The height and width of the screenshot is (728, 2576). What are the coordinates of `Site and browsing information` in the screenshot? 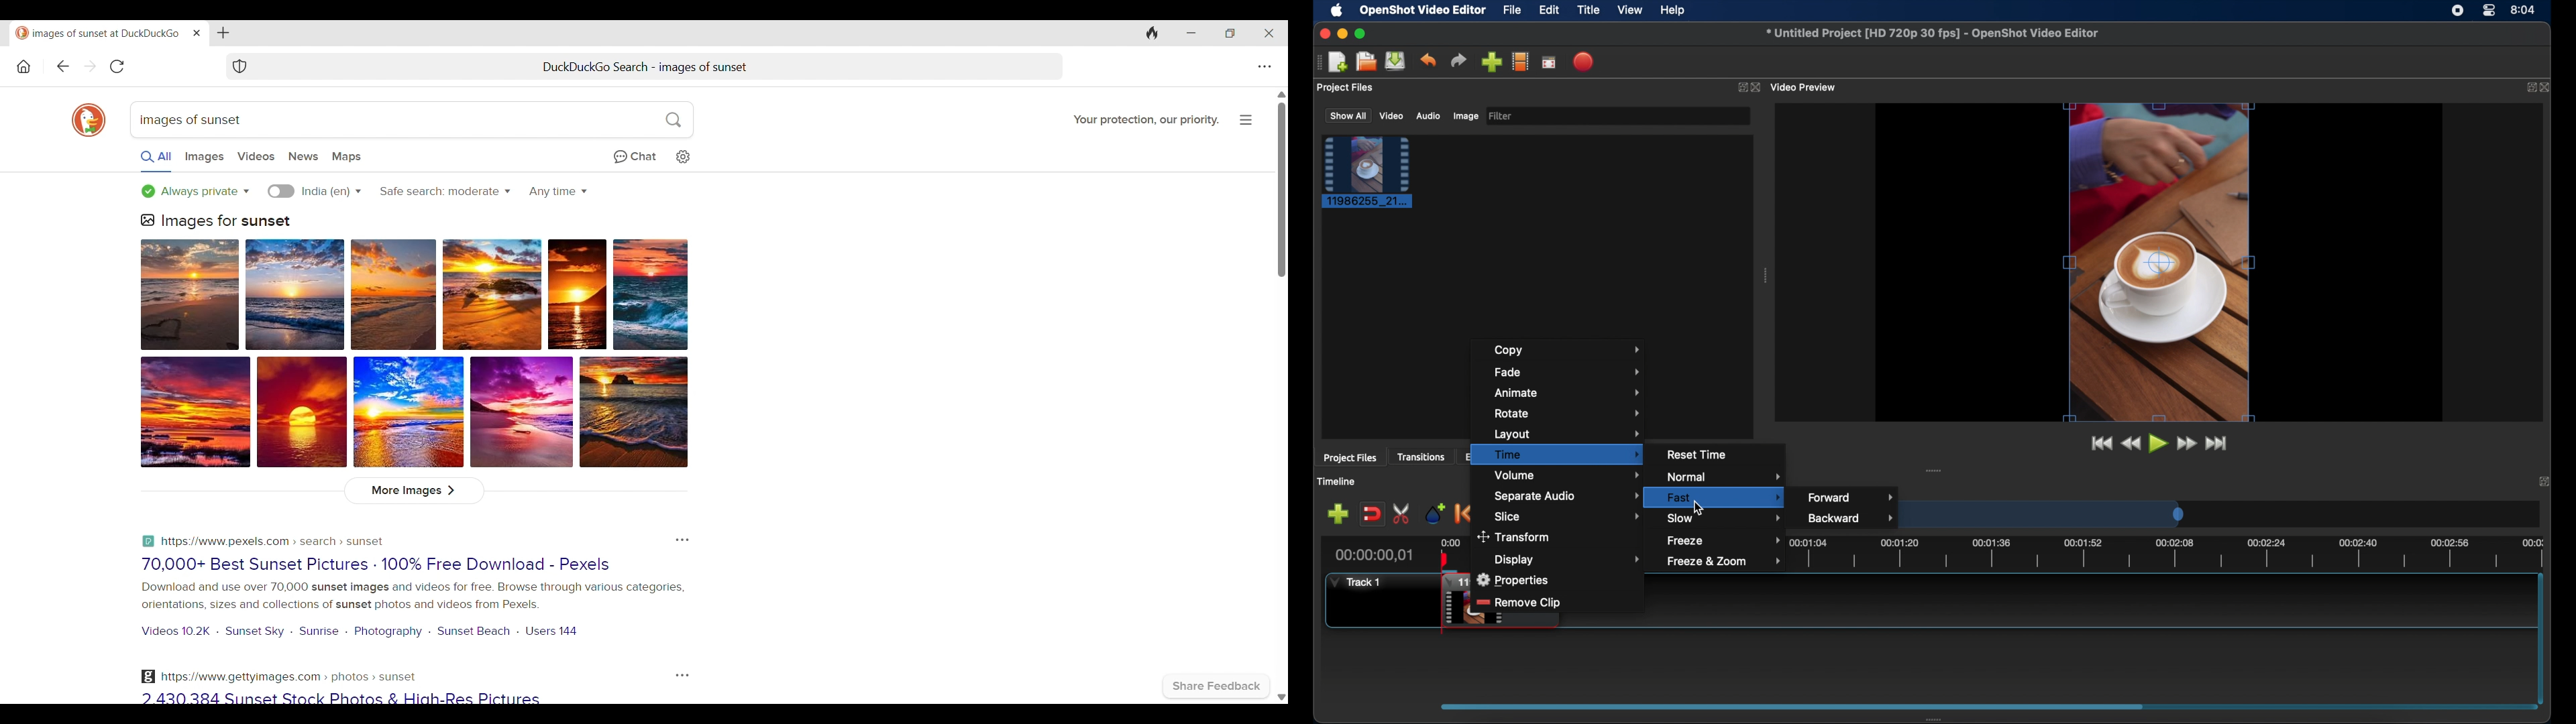 It's located at (1246, 121).